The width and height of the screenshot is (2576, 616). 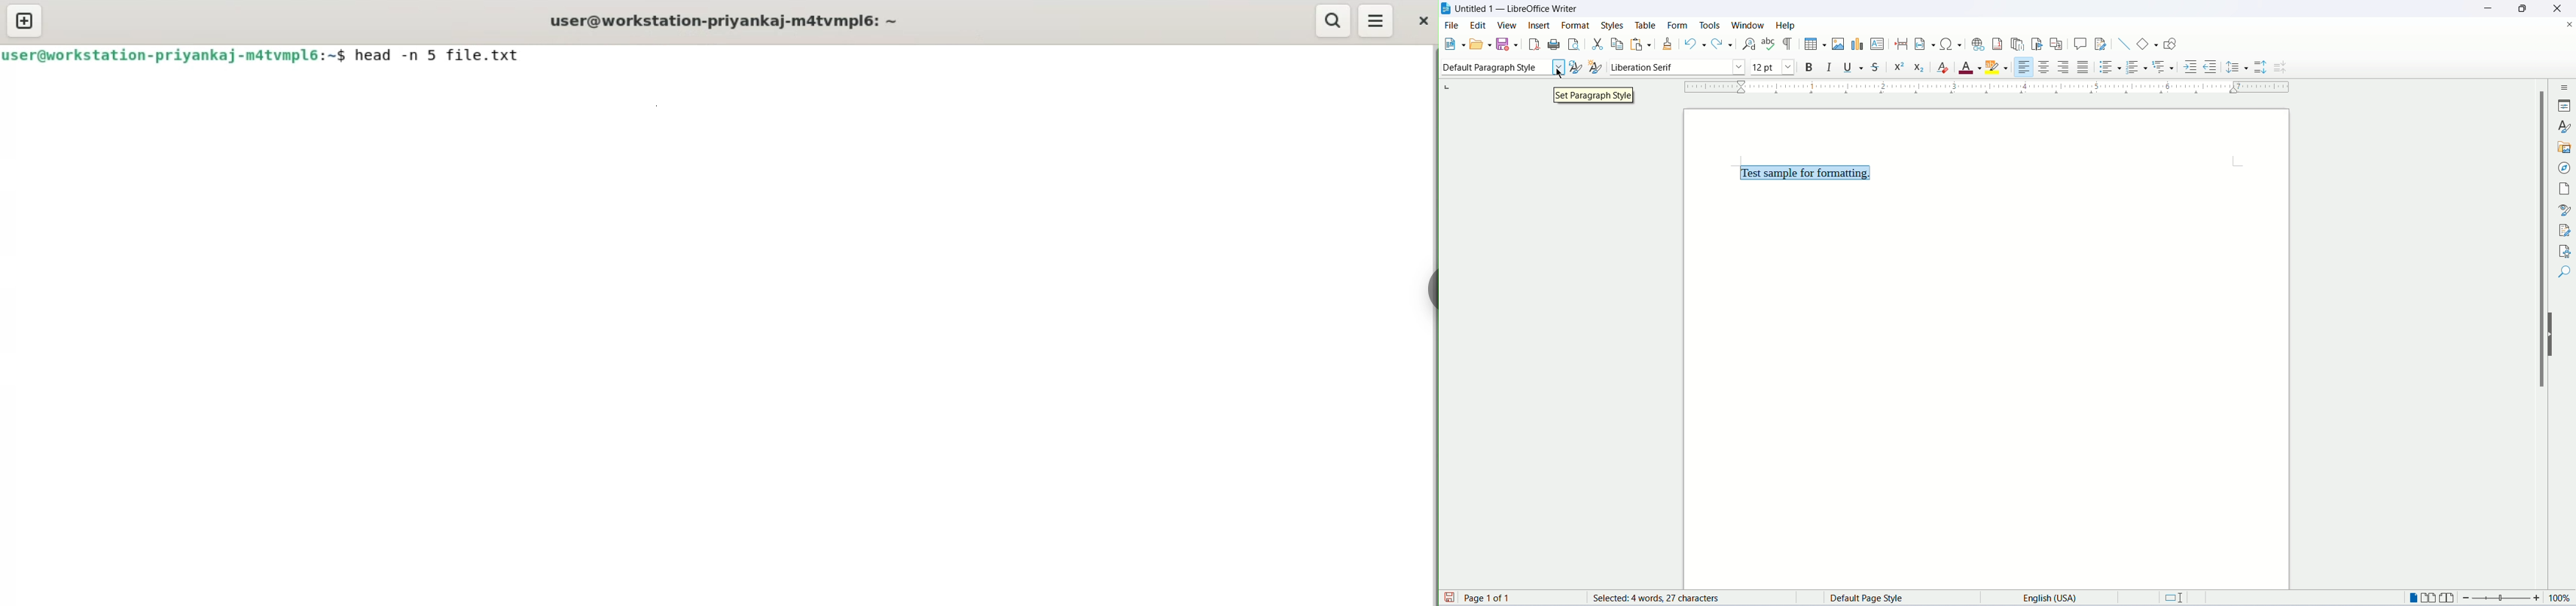 I want to click on highlighting color, so click(x=2001, y=68).